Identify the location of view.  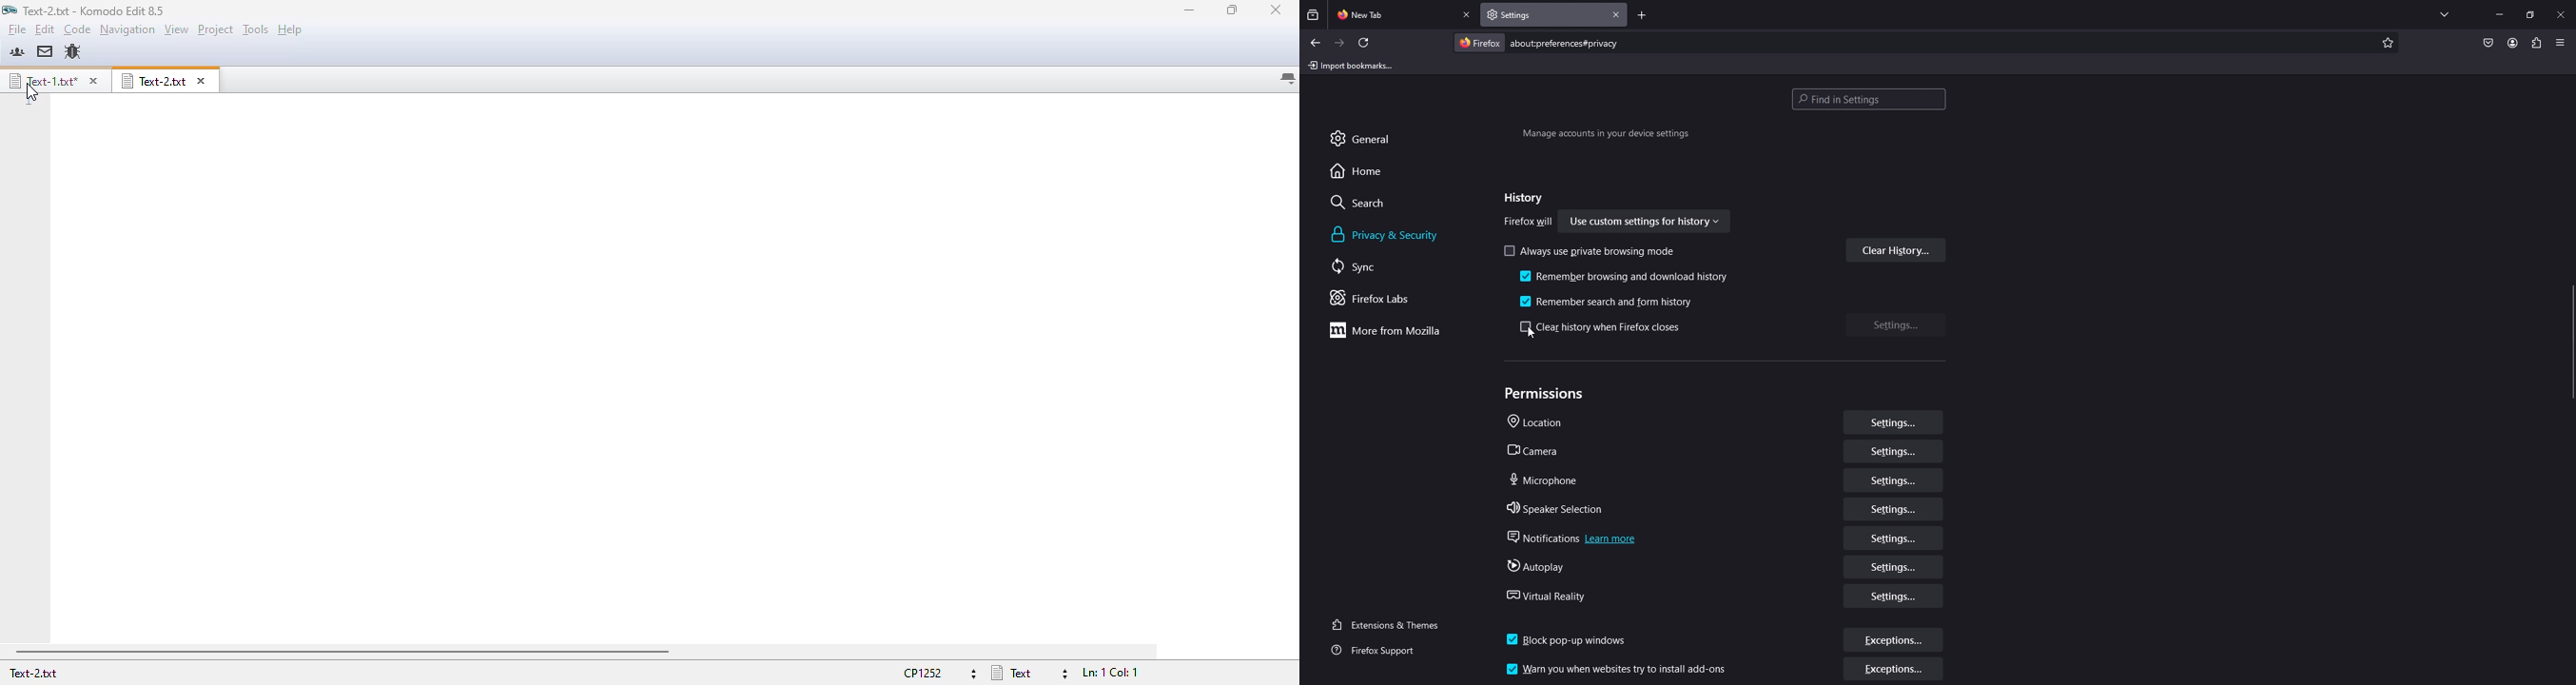
(177, 29).